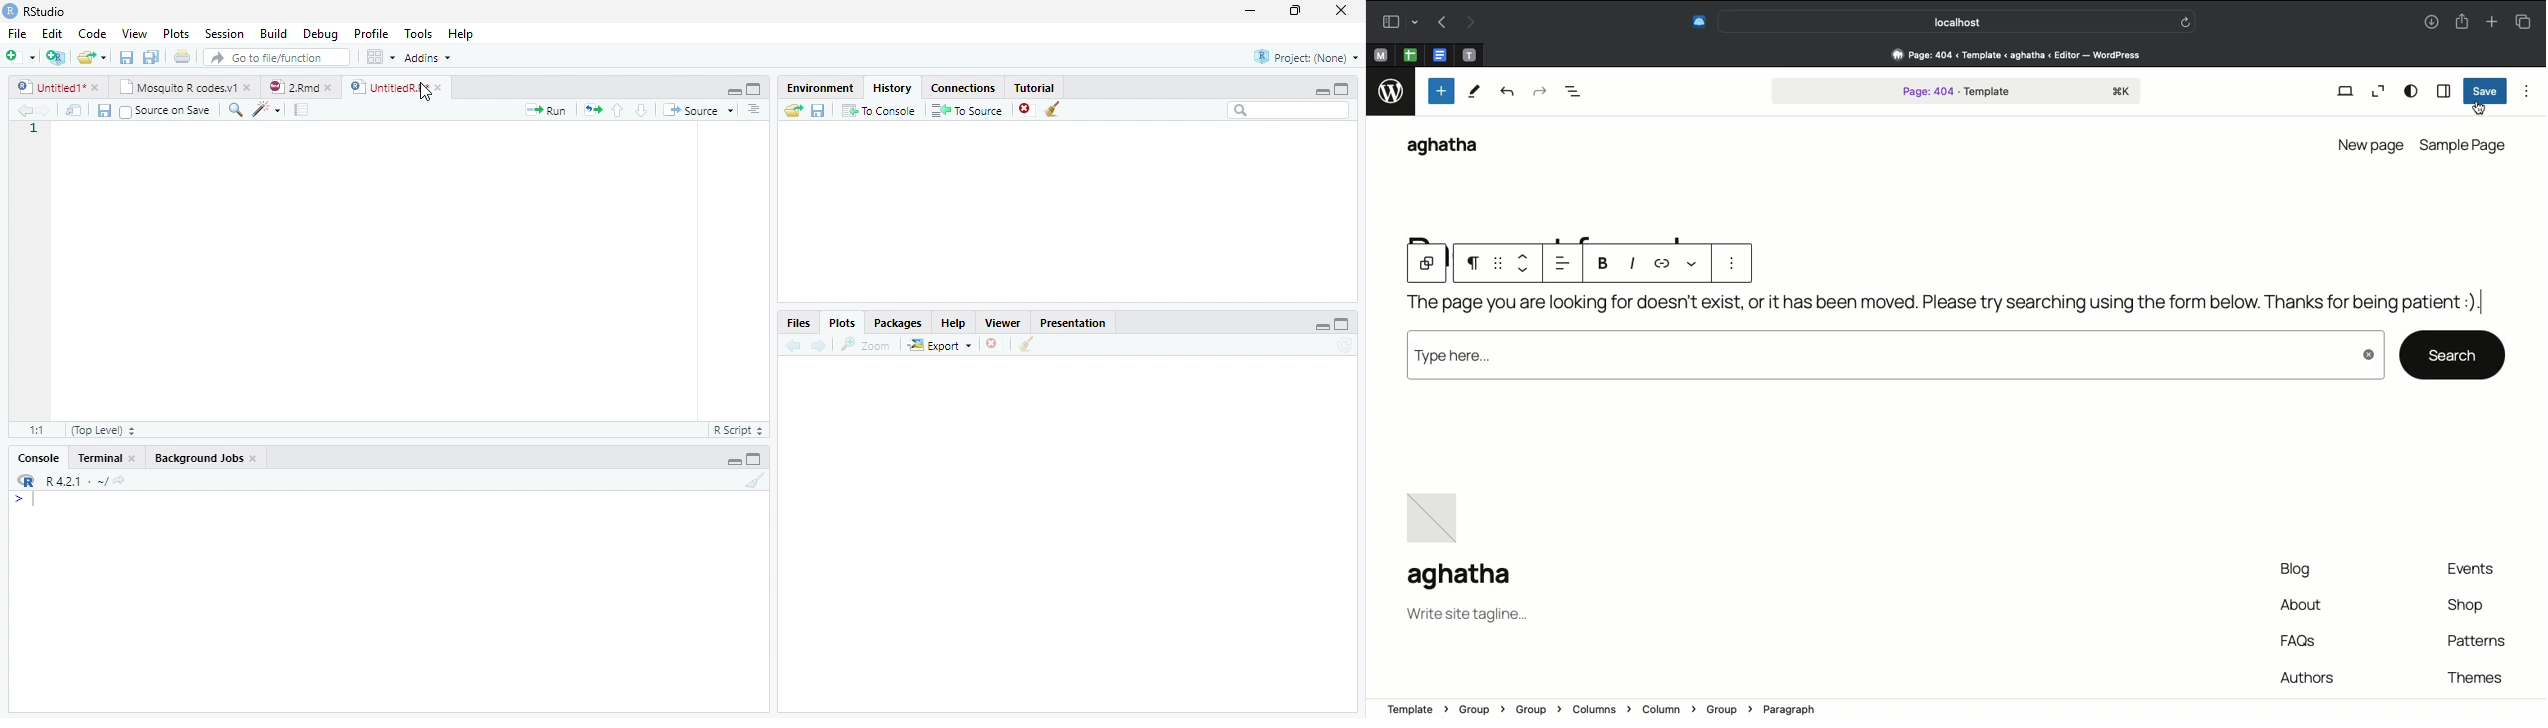  What do you see at coordinates (38, 501) in the screenshot?
I see `Cursor` at bounding box center [38, 501].